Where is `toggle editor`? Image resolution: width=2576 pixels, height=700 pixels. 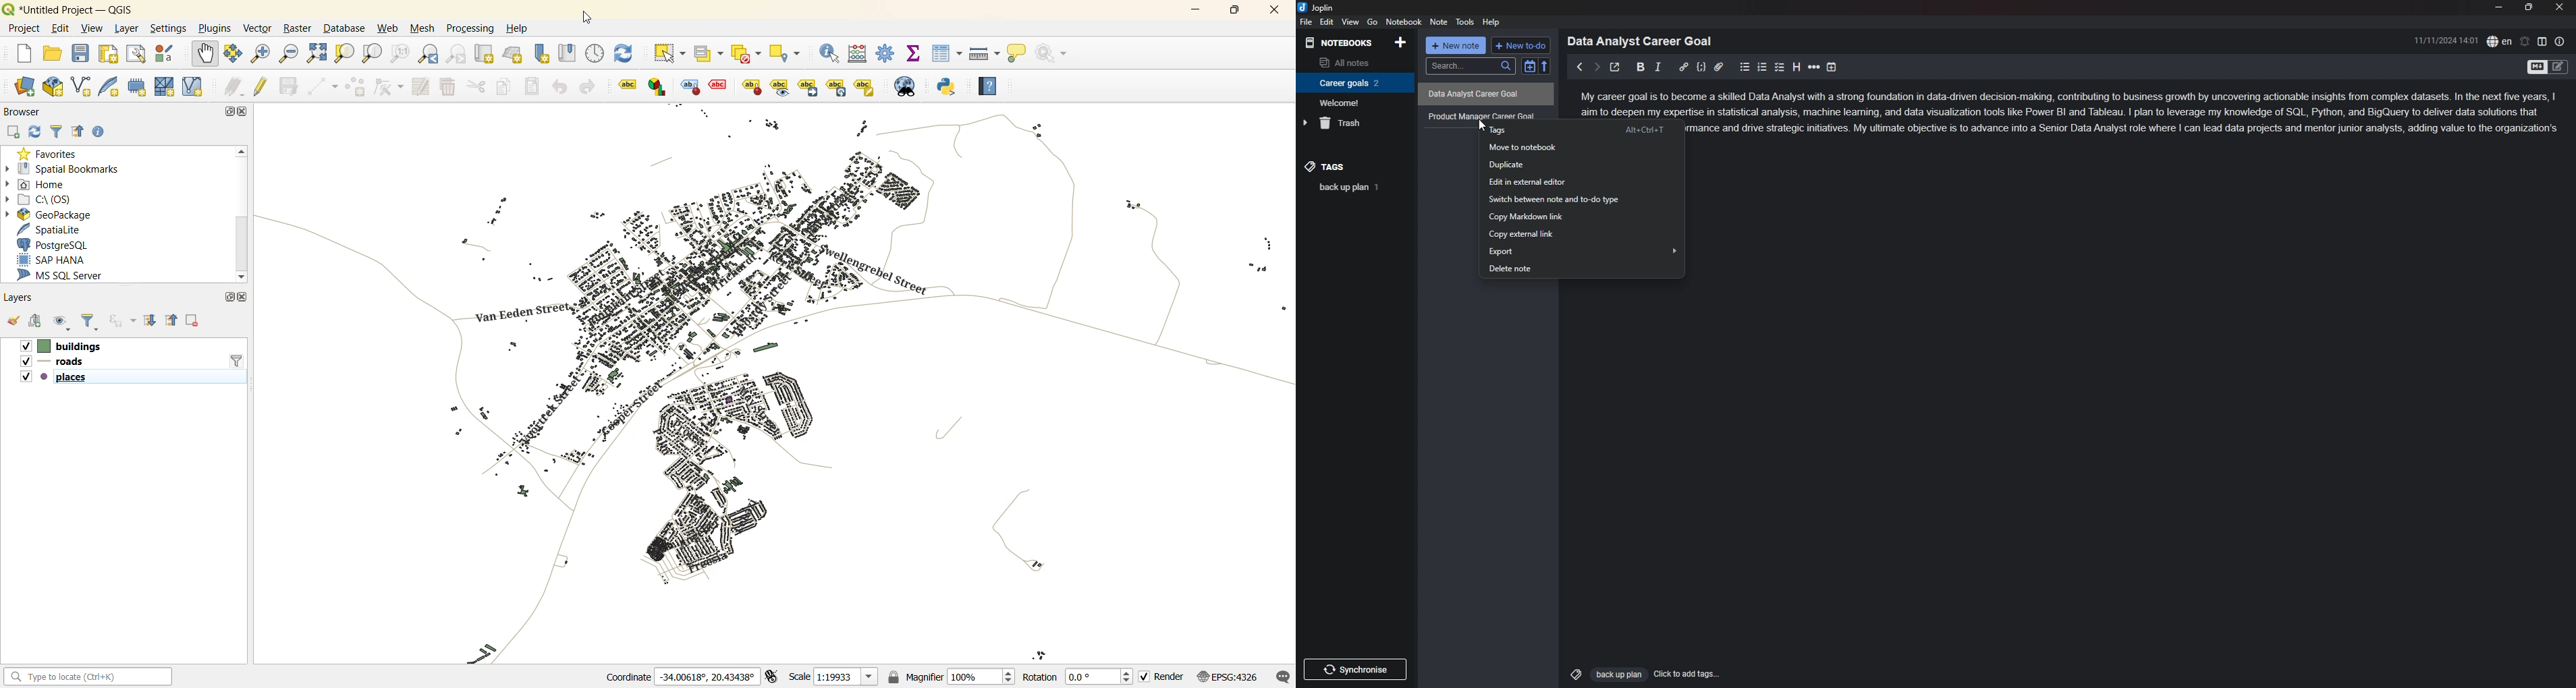 toggle editor is located at coordinates (2536, 68).